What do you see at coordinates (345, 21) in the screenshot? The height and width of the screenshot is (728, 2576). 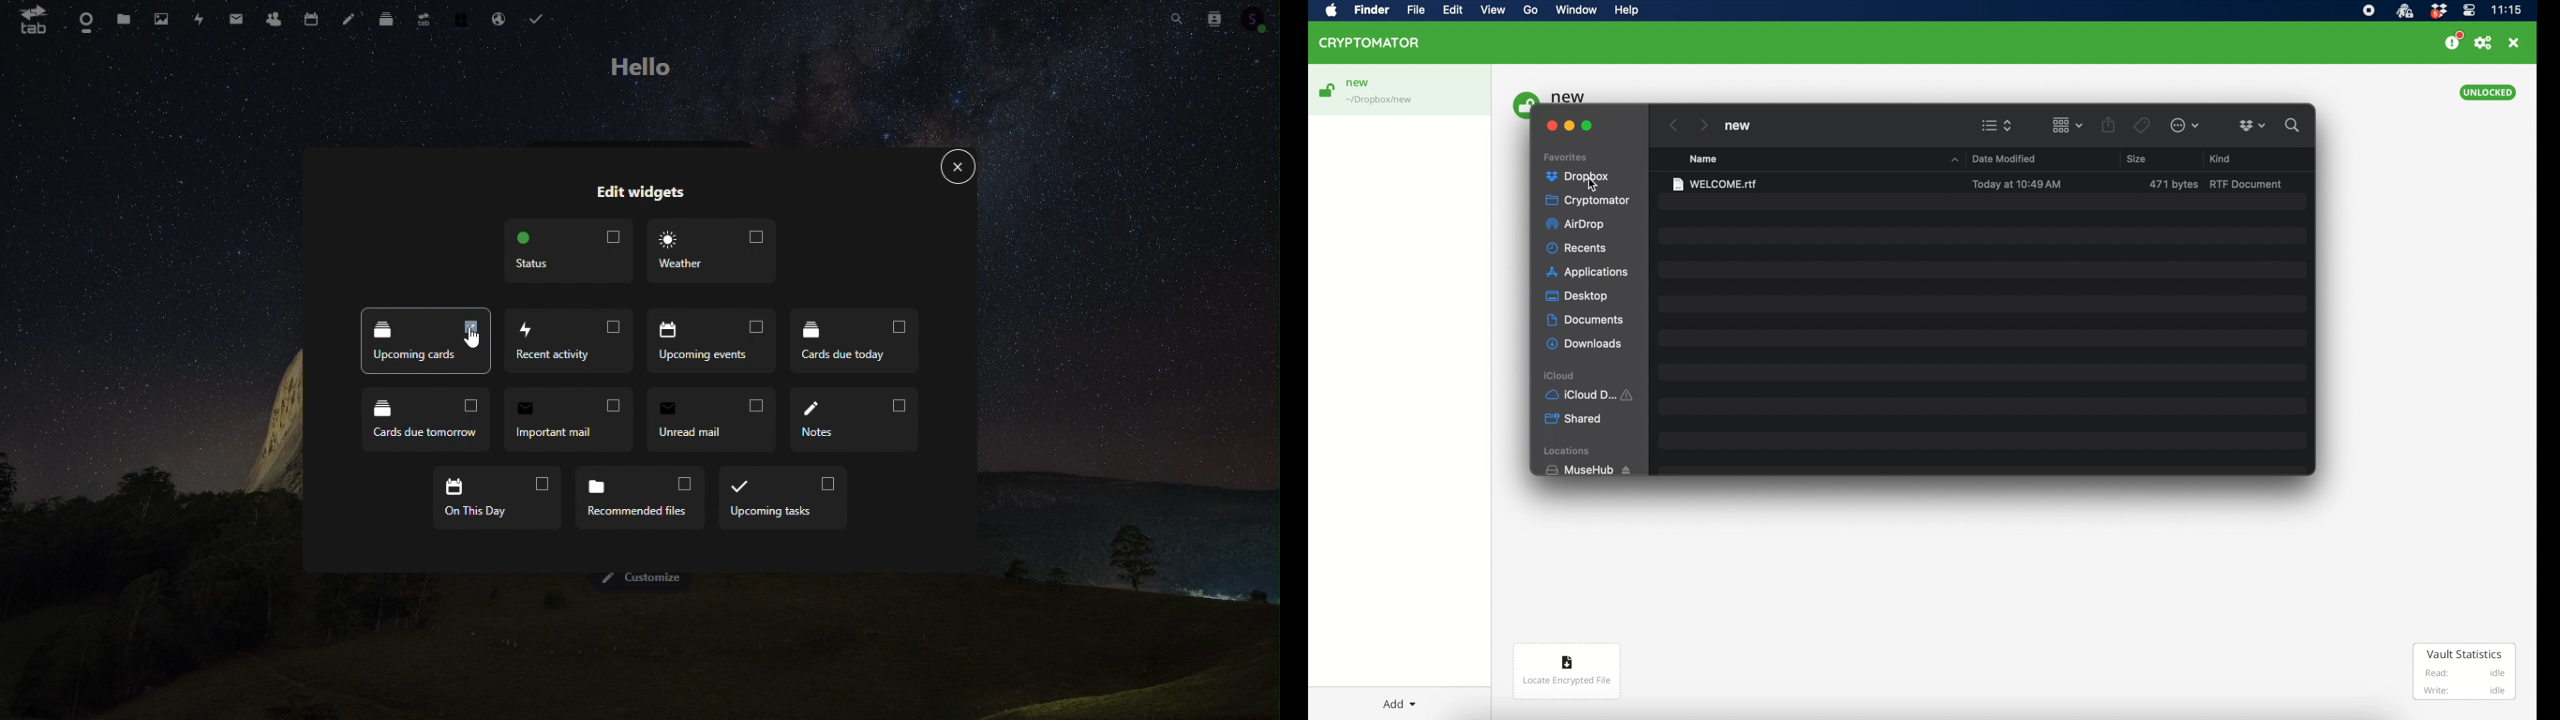 I see `Notes` at bounding box center [345, 21].